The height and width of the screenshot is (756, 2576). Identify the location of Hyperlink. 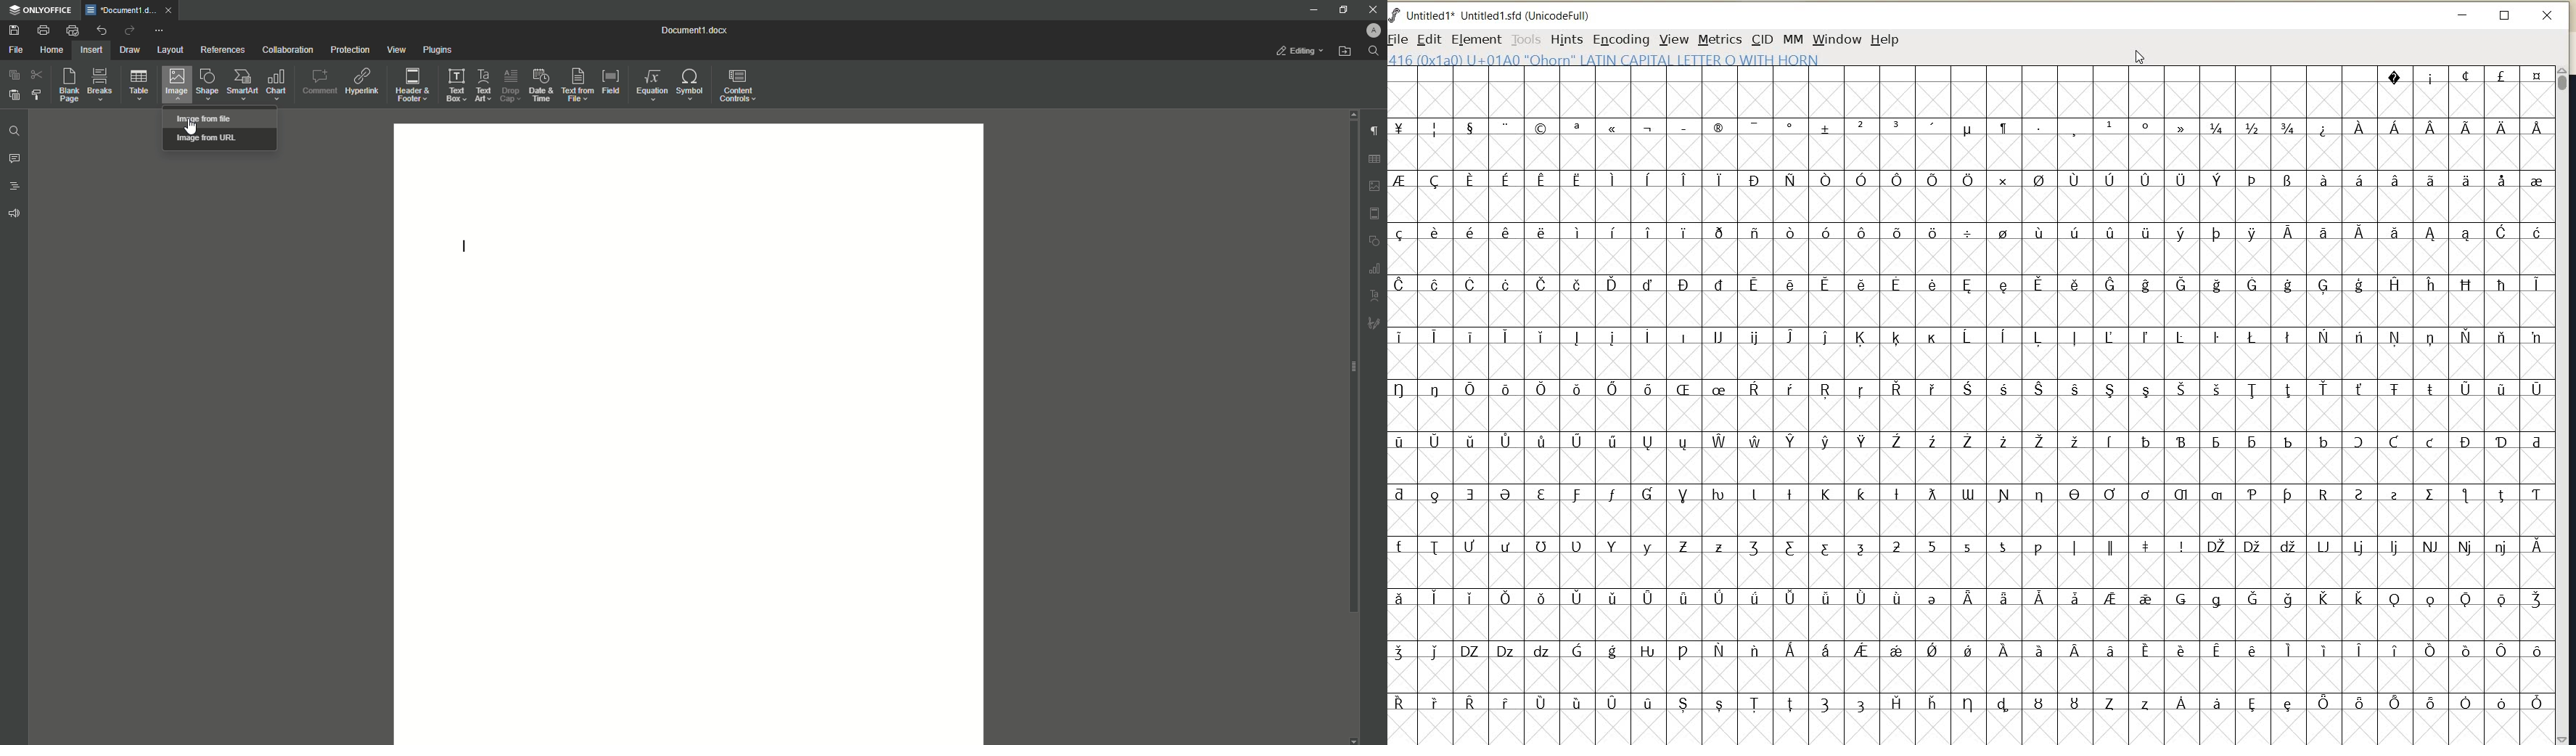
(363, 84).